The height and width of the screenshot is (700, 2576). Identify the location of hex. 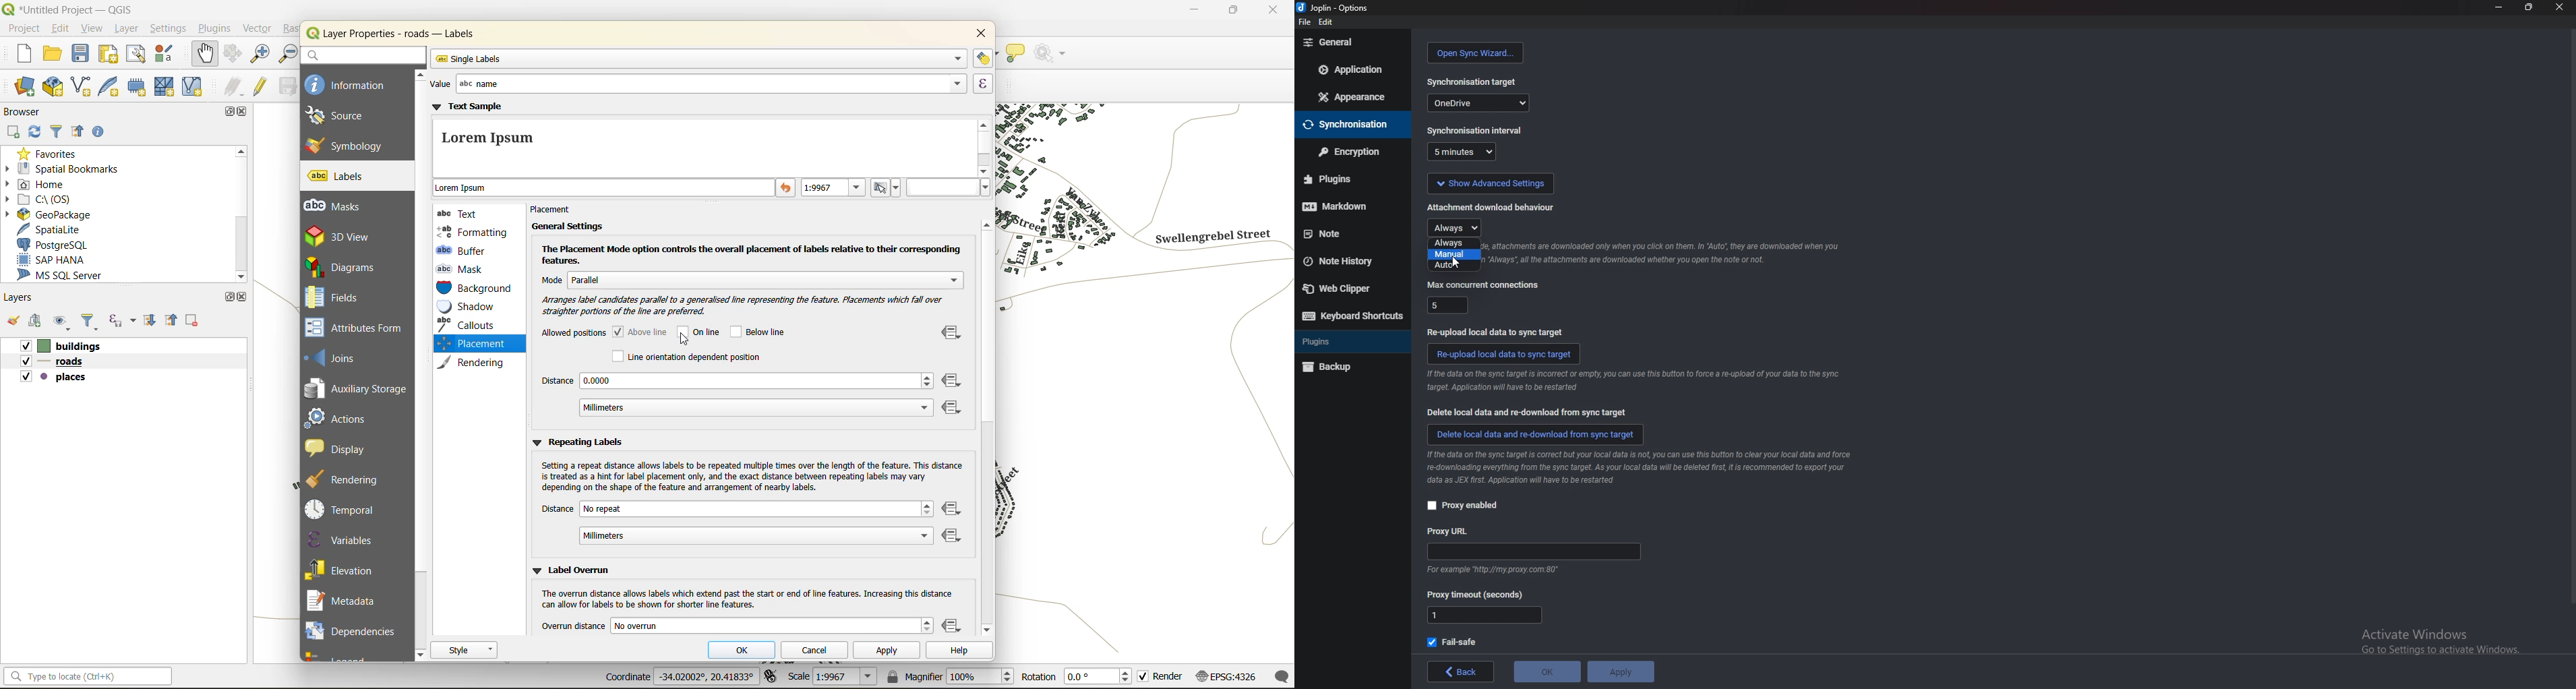
(949, 187).